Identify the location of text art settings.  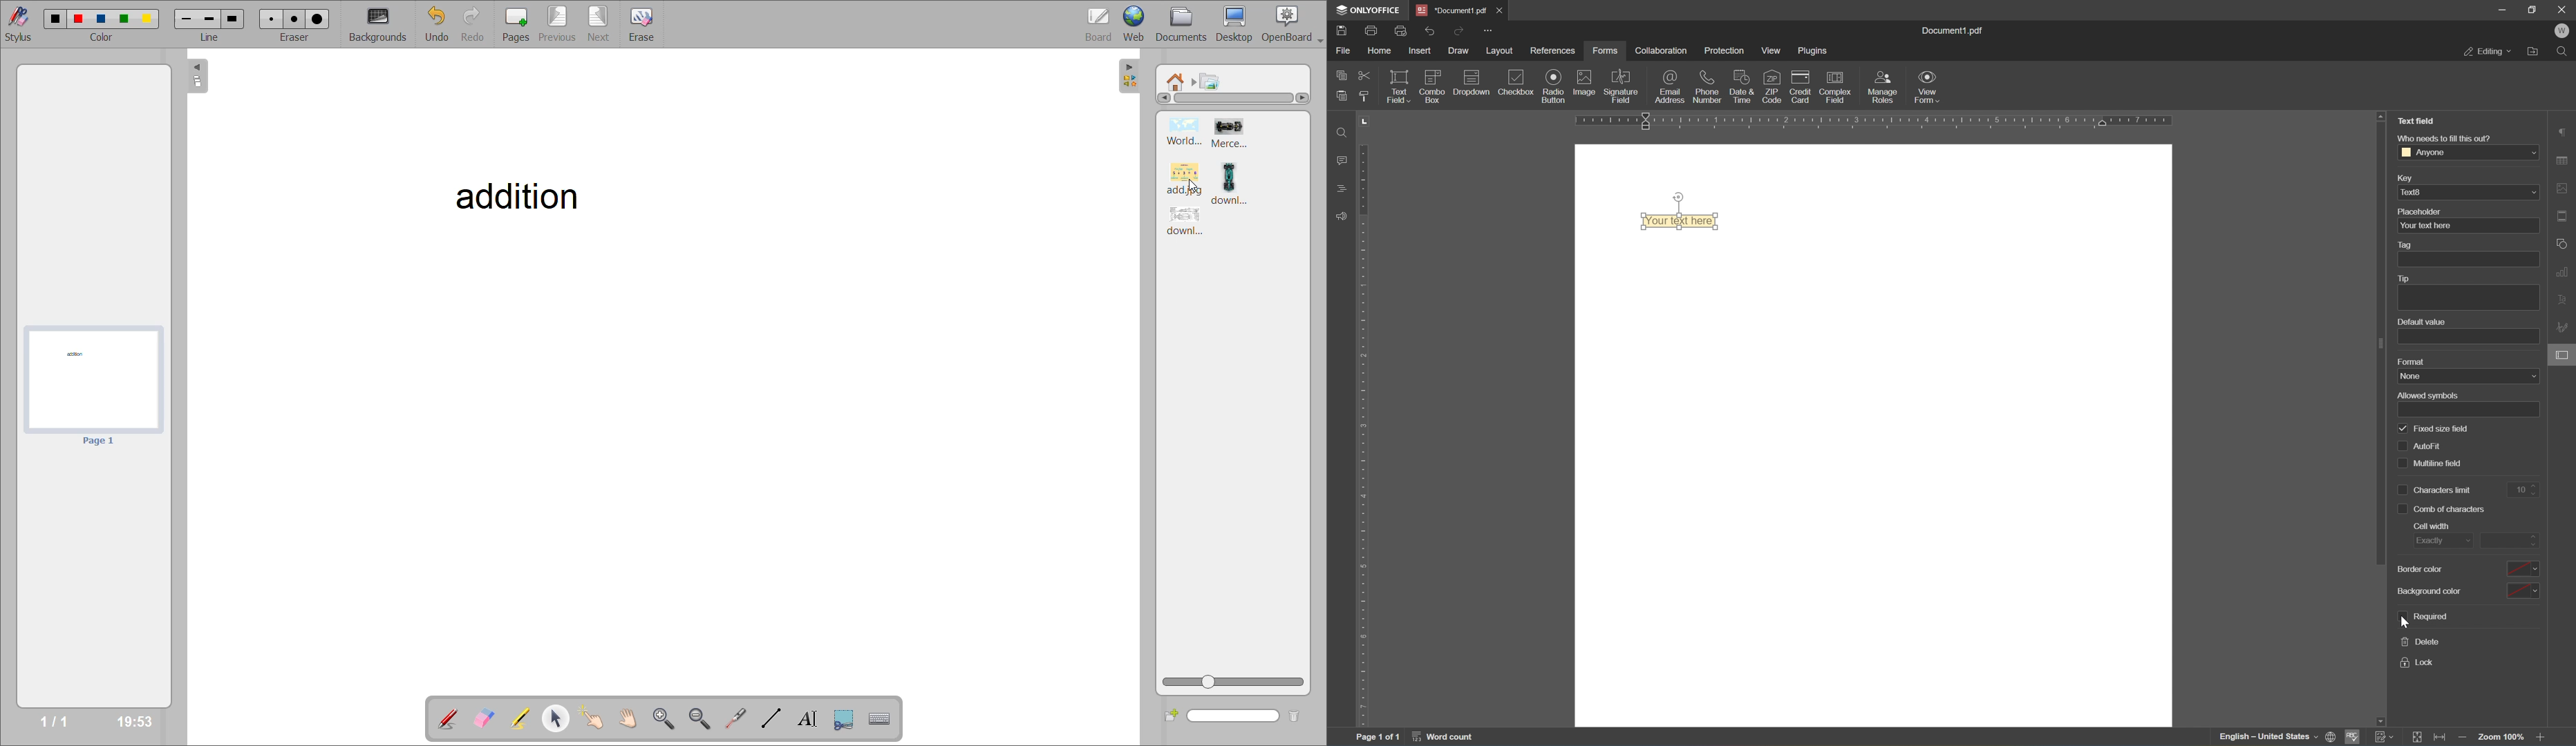
(2563, 301).